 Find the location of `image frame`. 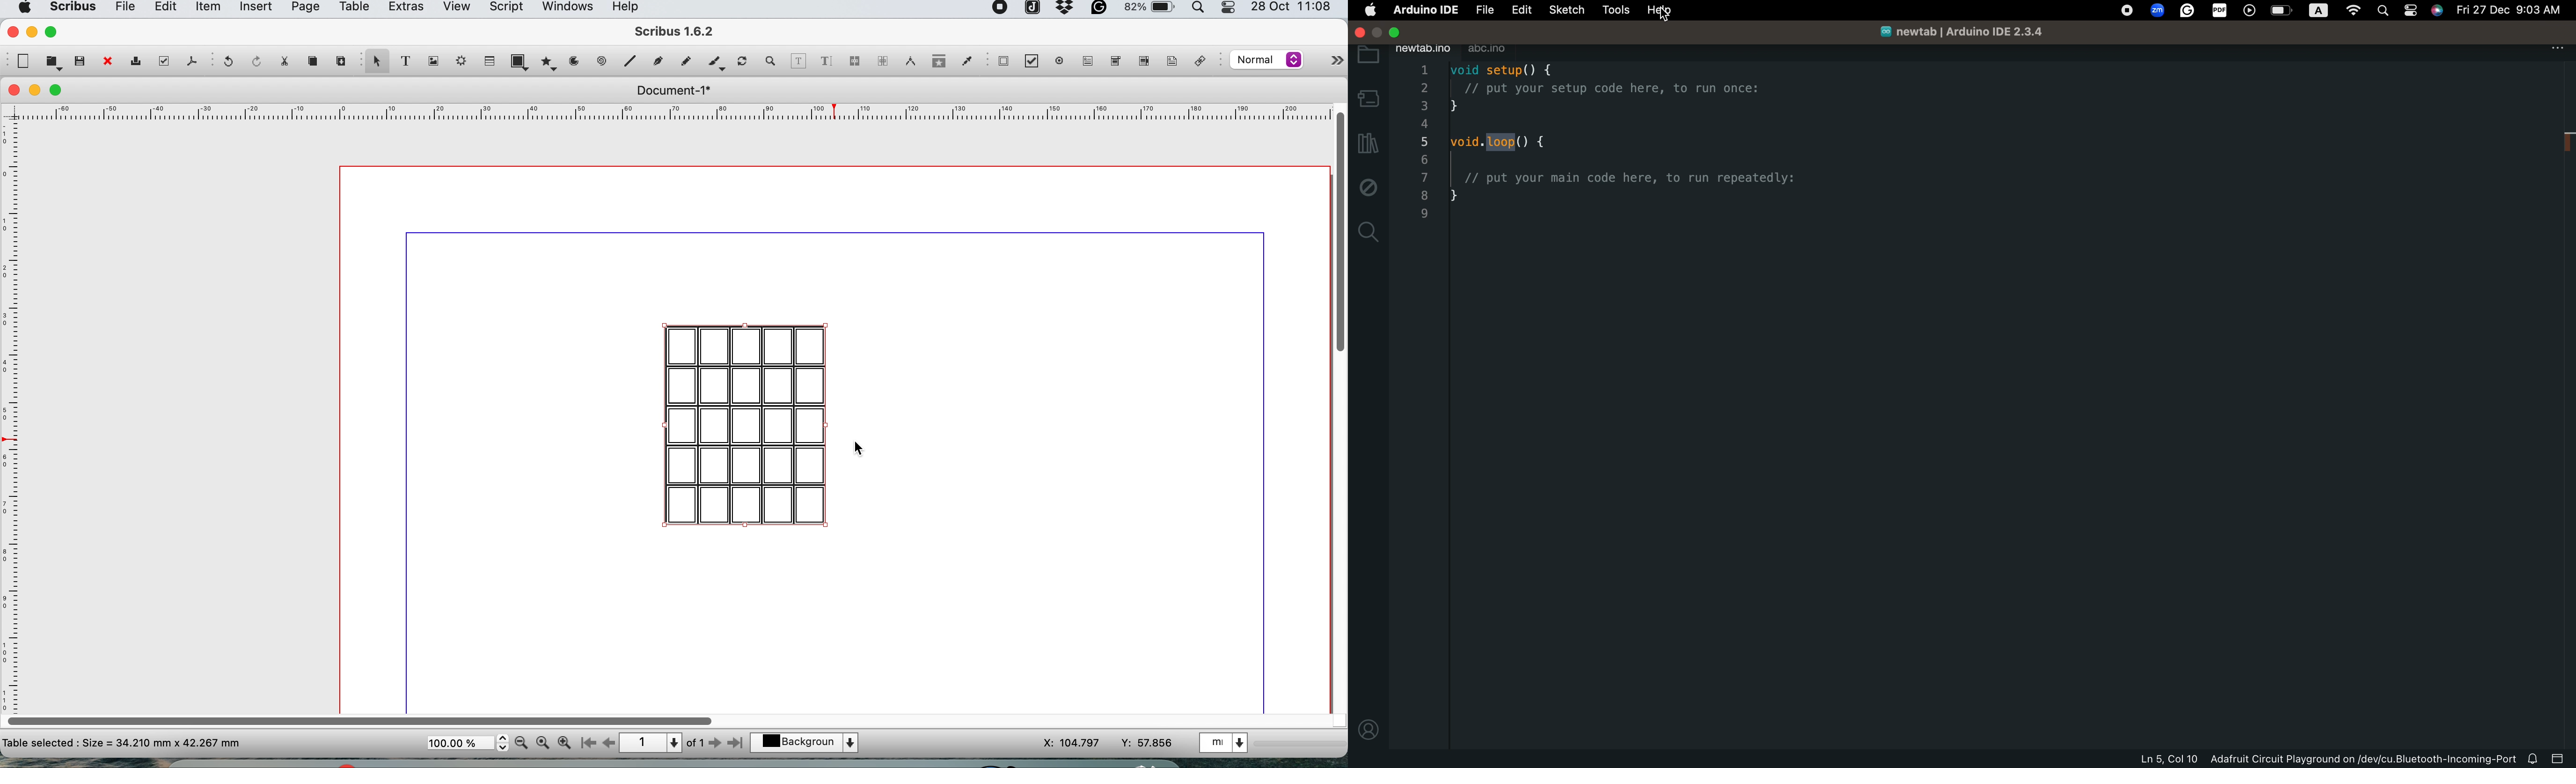

image frame is located at coordinates (431, 61).